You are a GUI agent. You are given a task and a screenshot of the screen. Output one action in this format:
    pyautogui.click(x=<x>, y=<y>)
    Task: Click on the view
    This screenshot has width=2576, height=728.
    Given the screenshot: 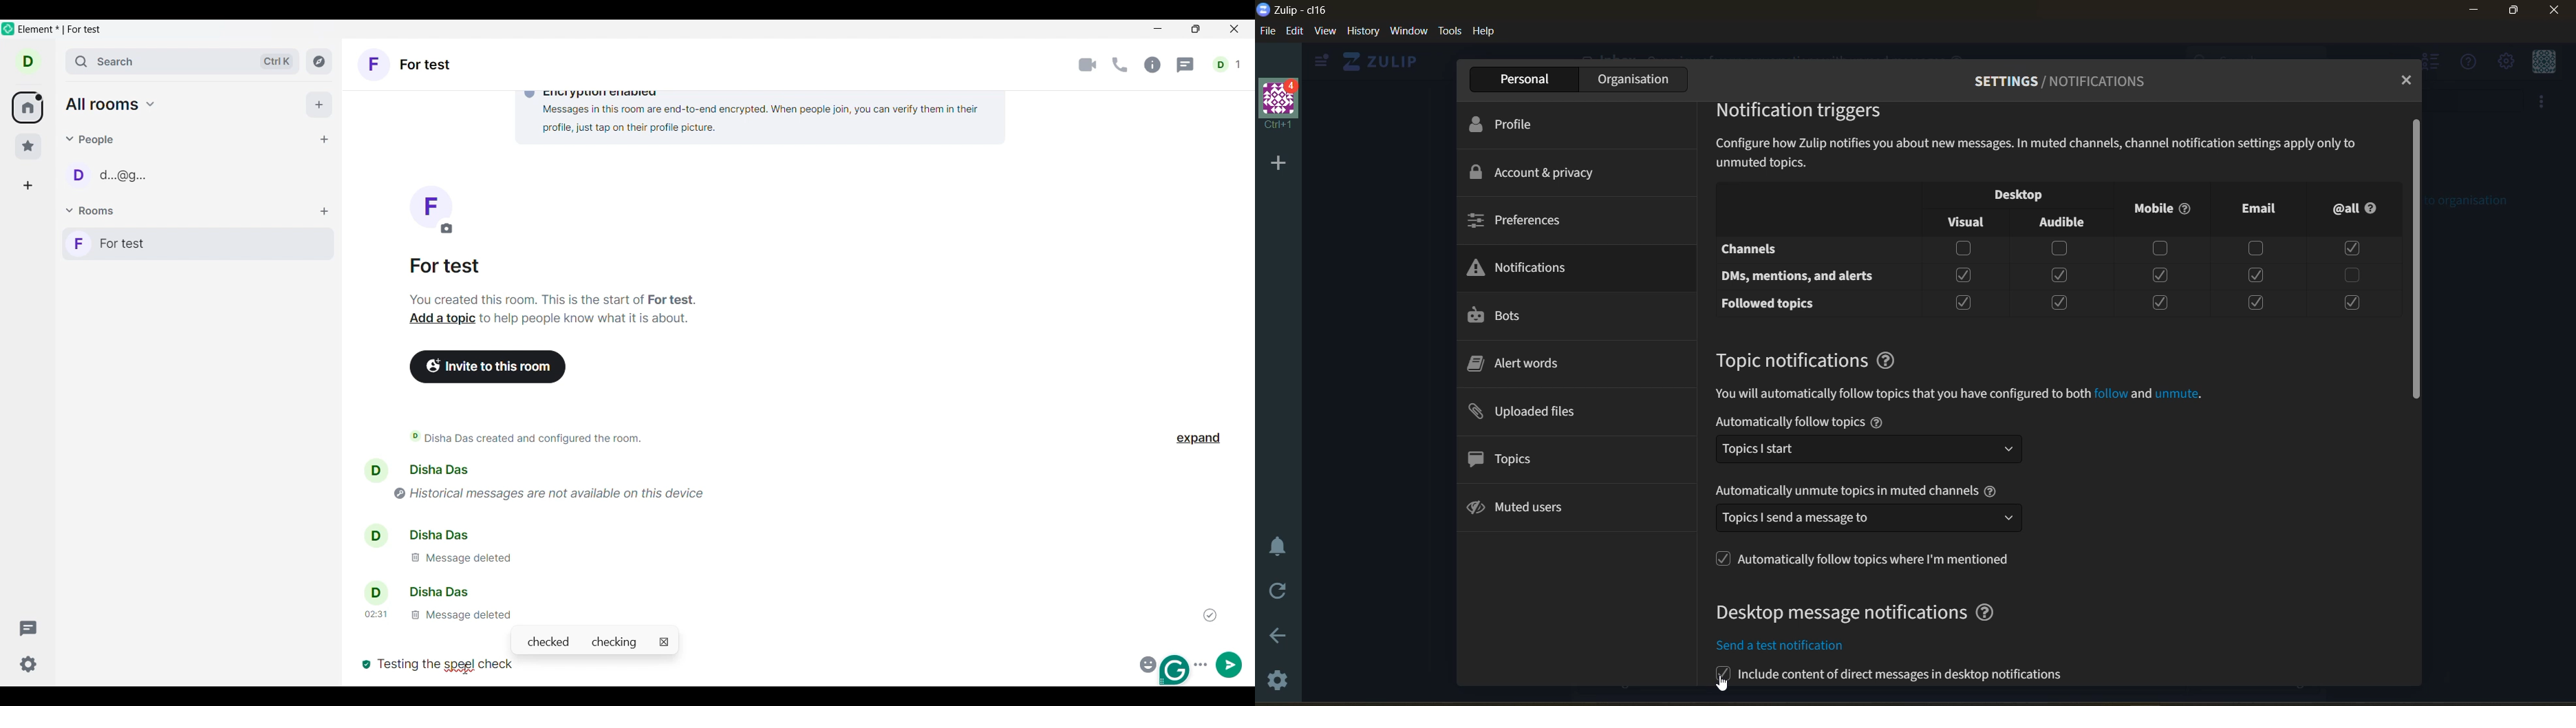 What is the action you would take?
    pyautogui.click(x=1328, y=32)
    